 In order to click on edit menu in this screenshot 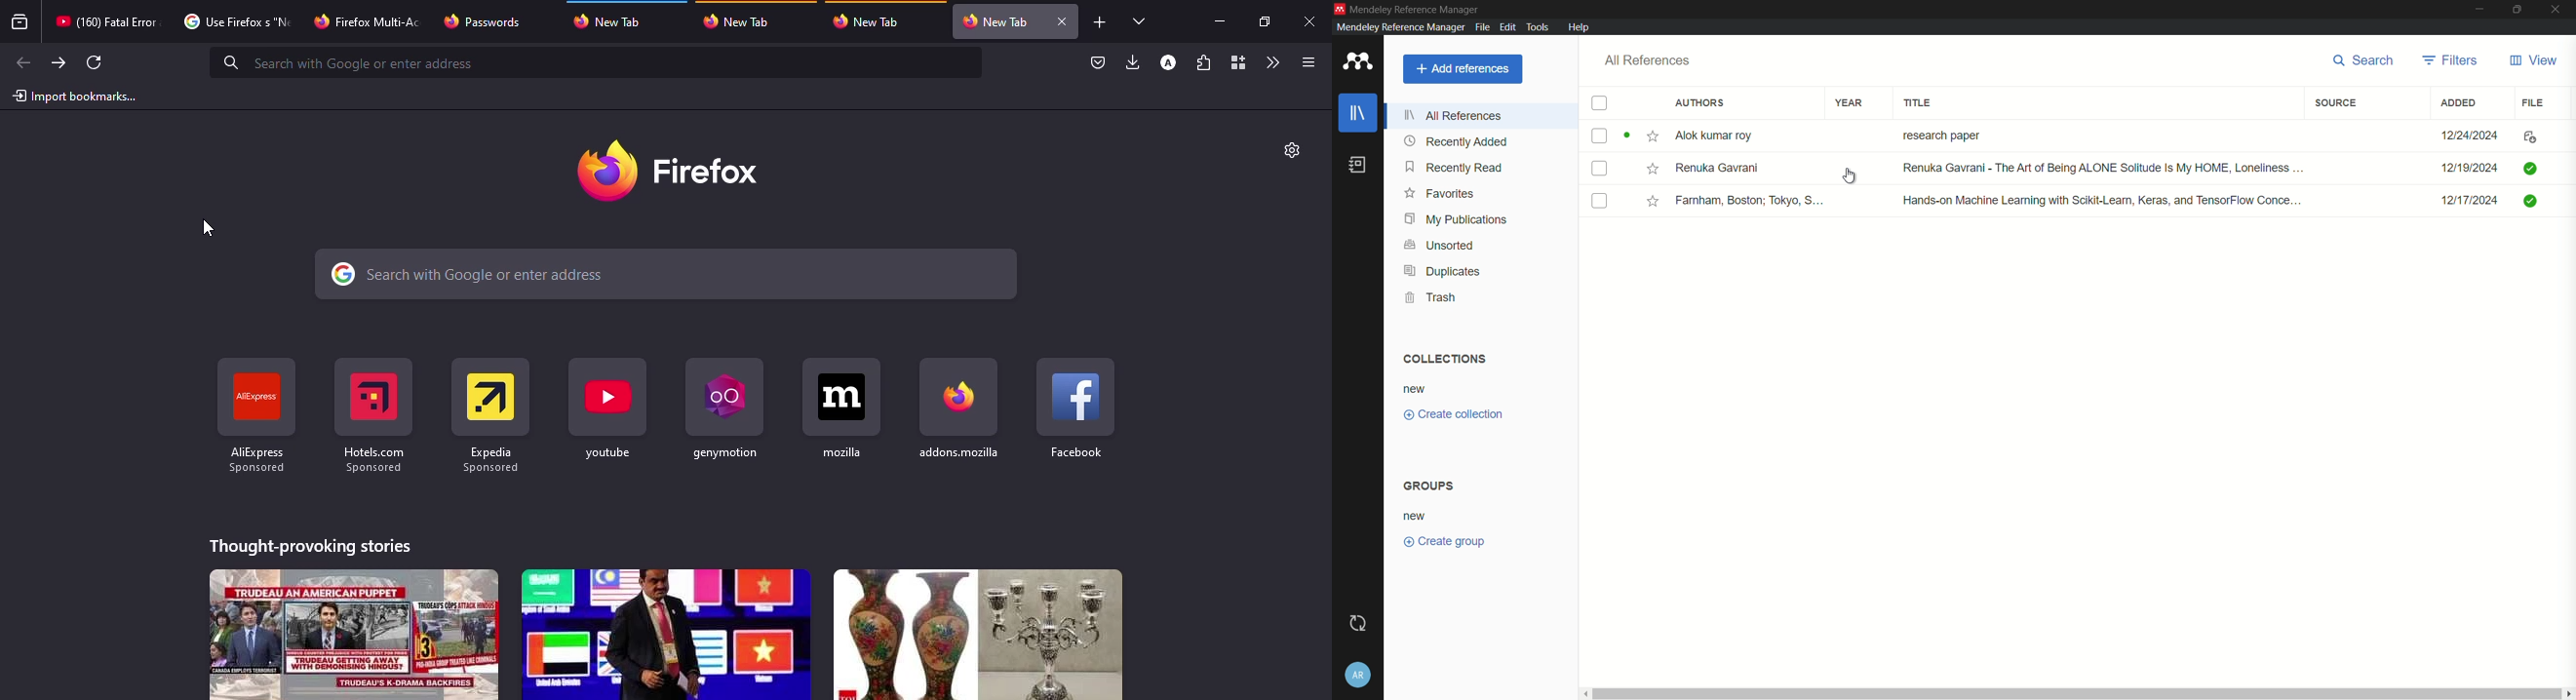, I will do `click(1507, 27)`.